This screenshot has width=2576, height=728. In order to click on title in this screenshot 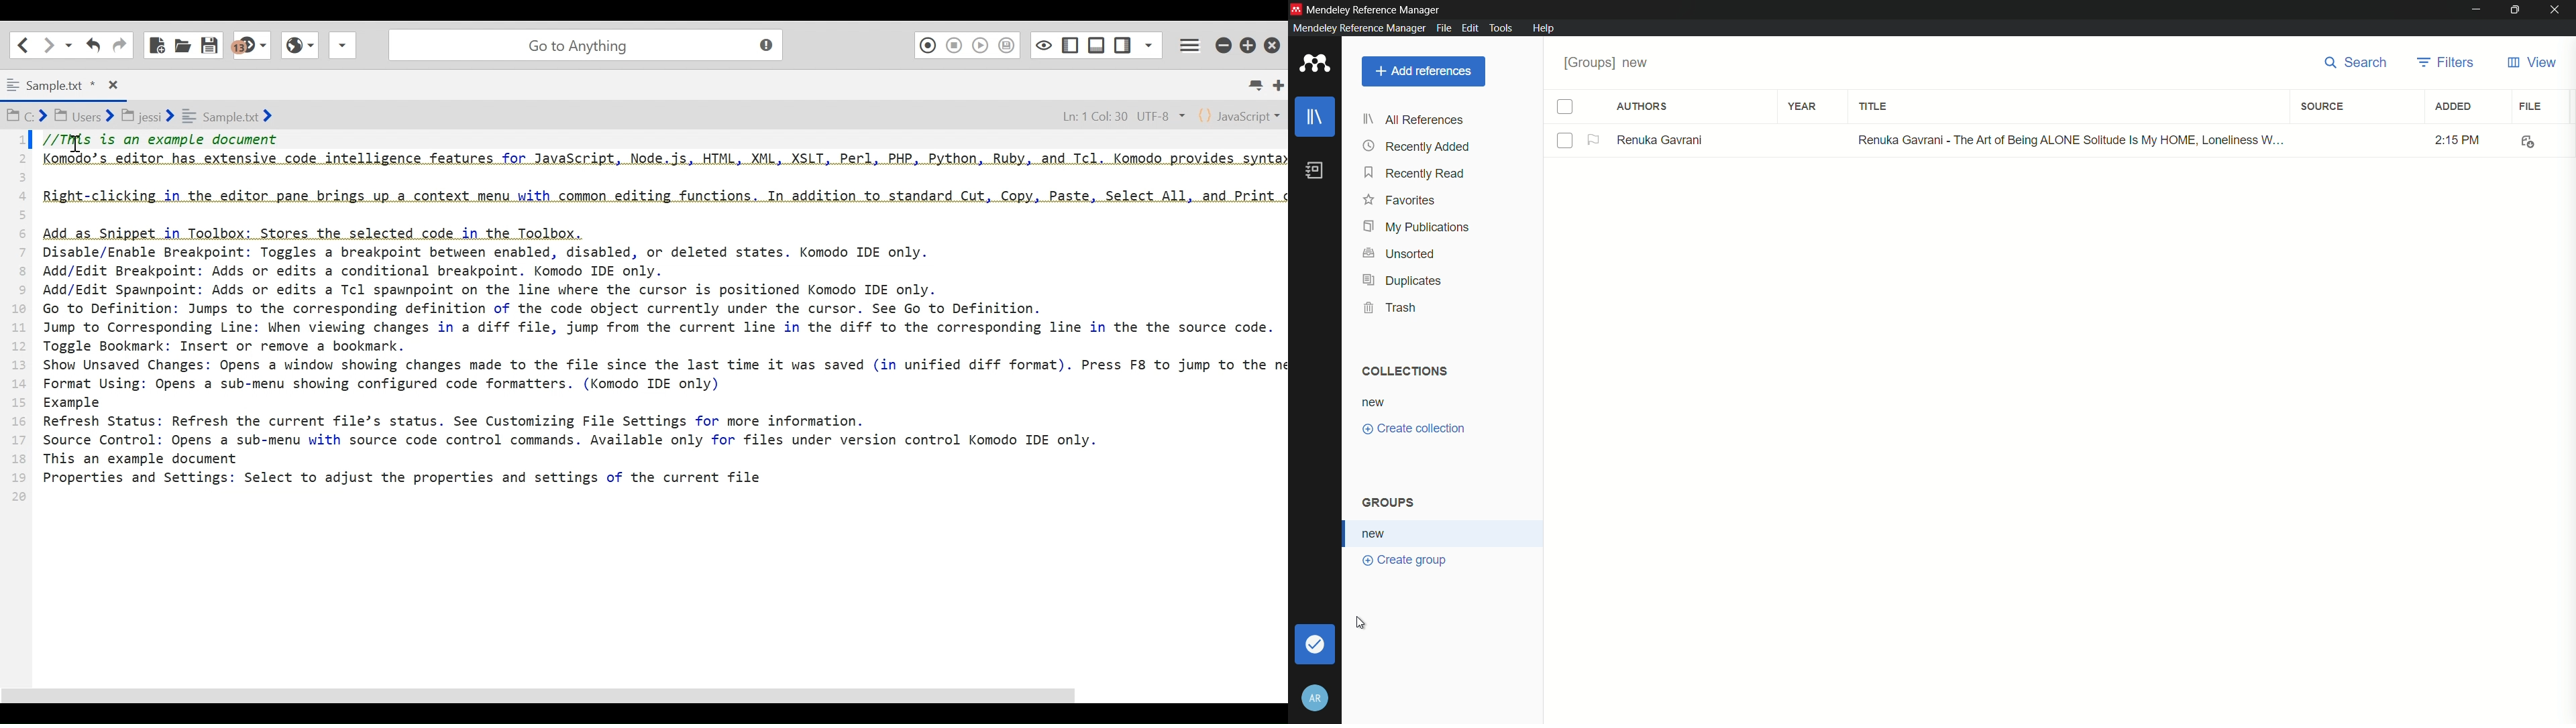, I will do `click(1873, 107)`.